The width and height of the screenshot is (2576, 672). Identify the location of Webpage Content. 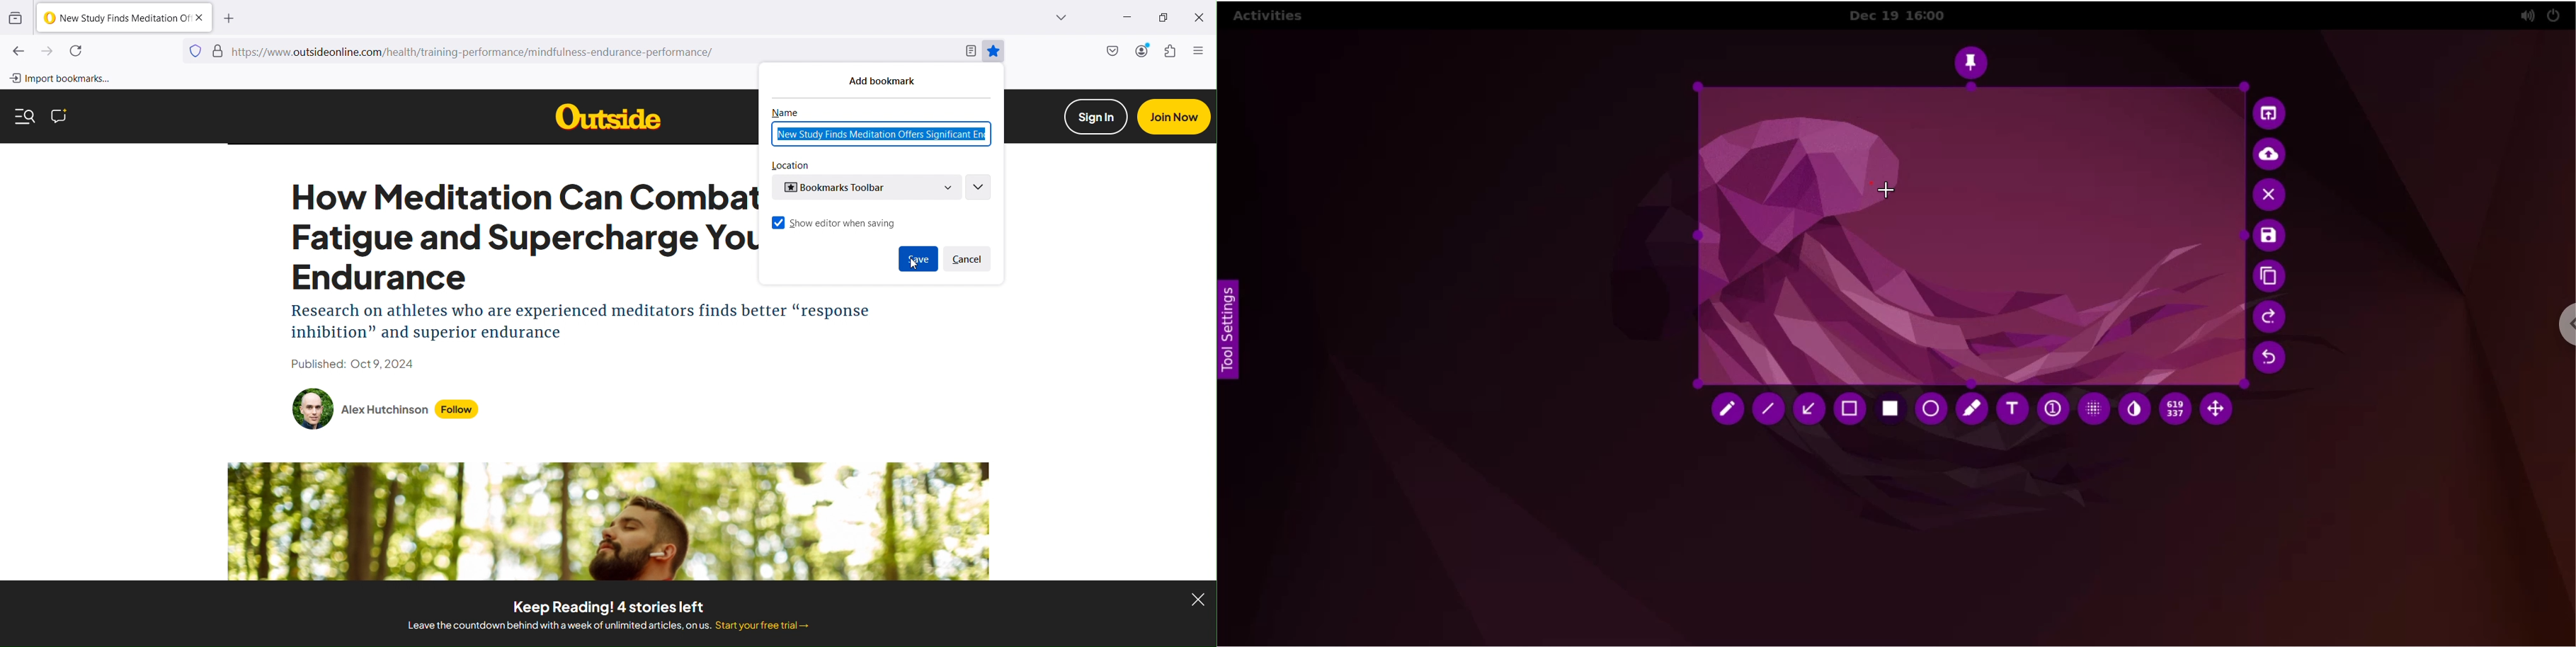
(523, 278).